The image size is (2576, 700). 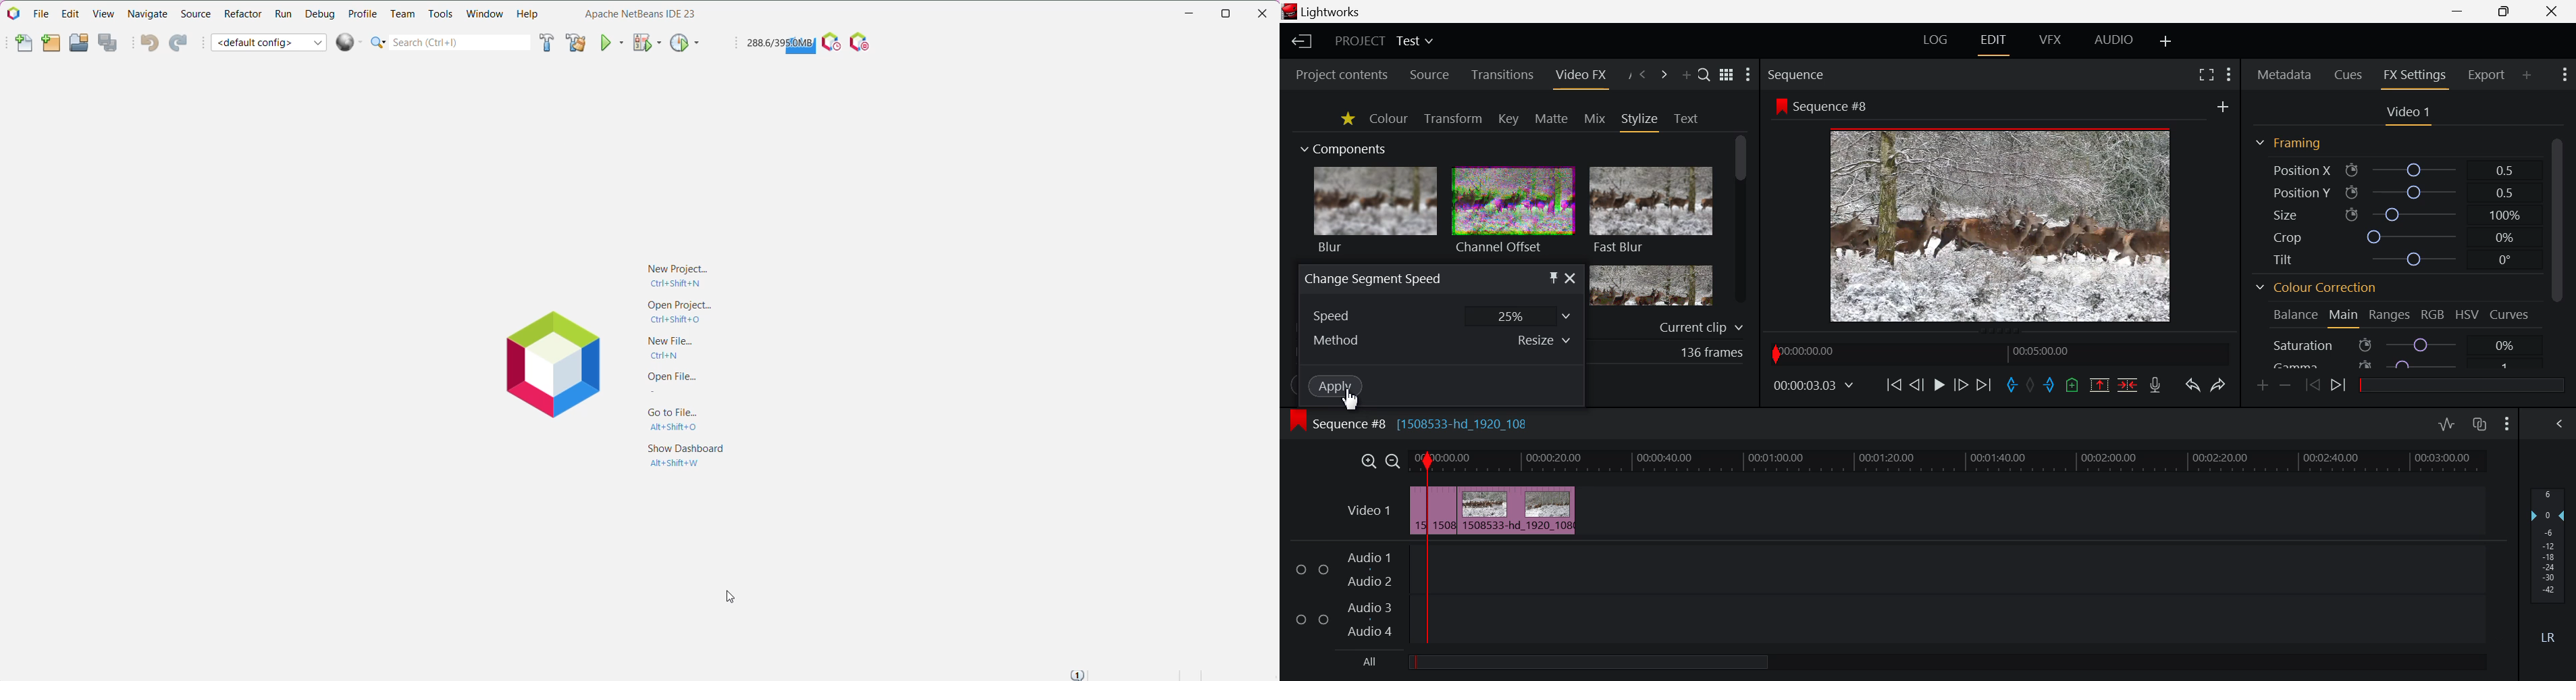 I want to click on Sequence #8 [1508533-hd_1920_108, so click(x=1433, y=422).